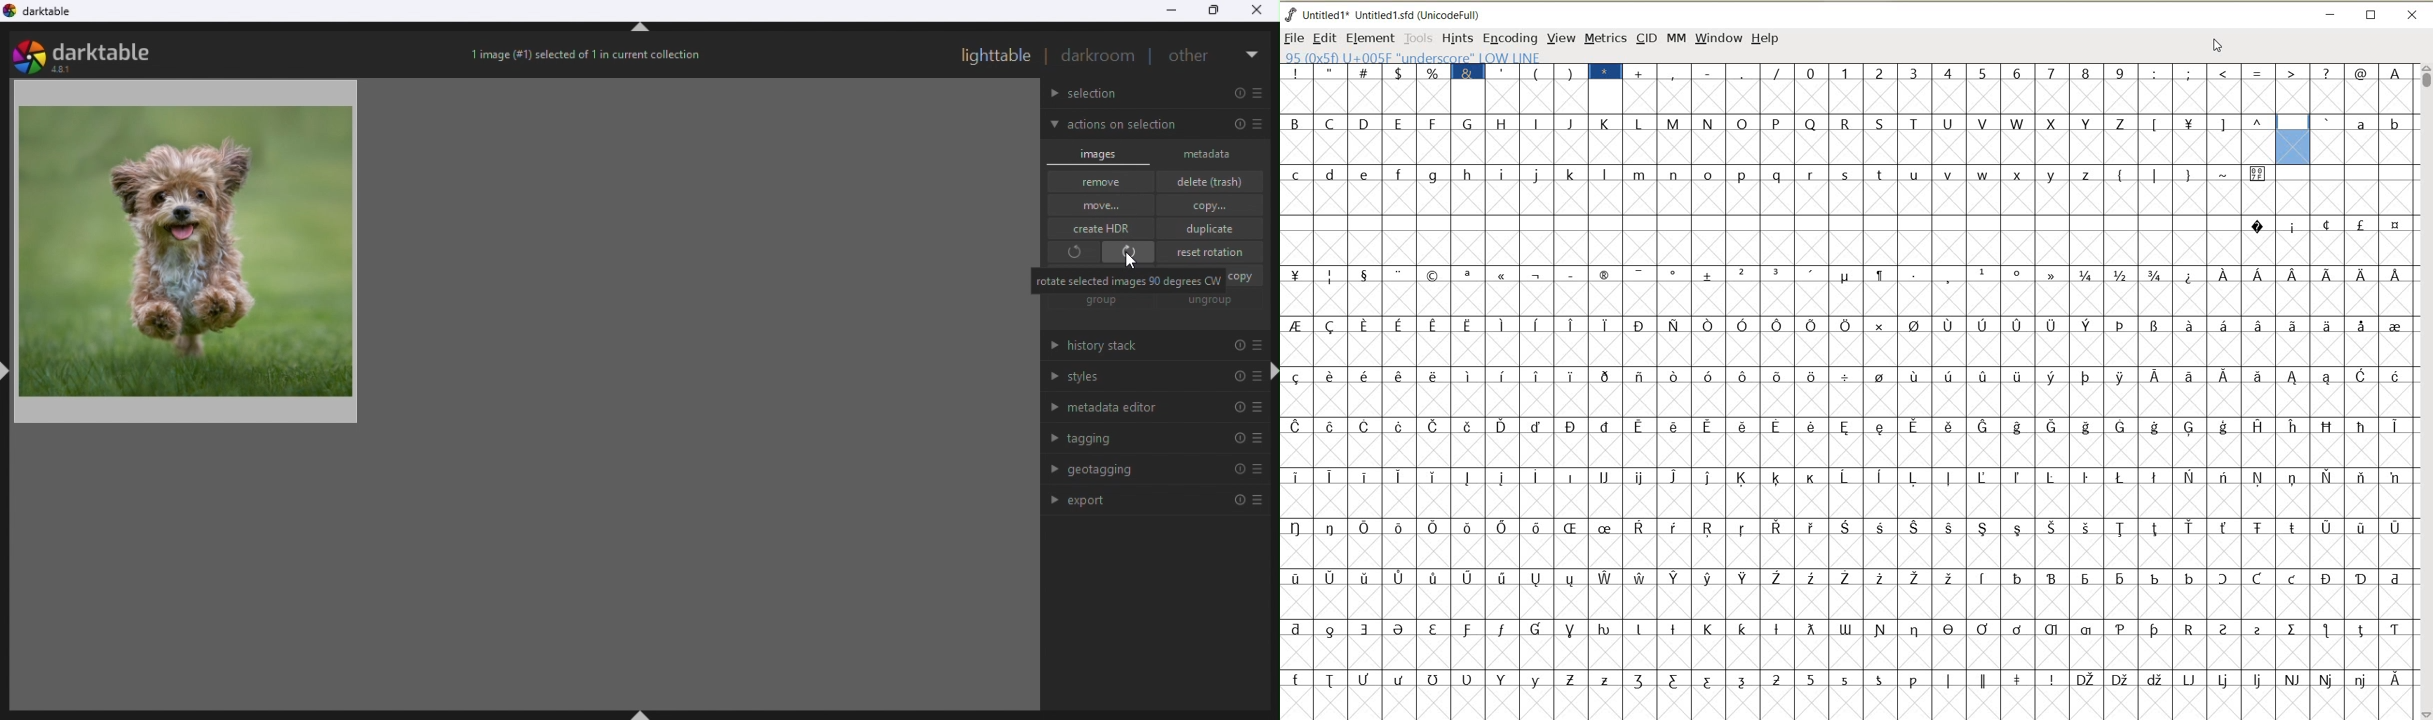  I want to click on History stack, so click(1144, 348).